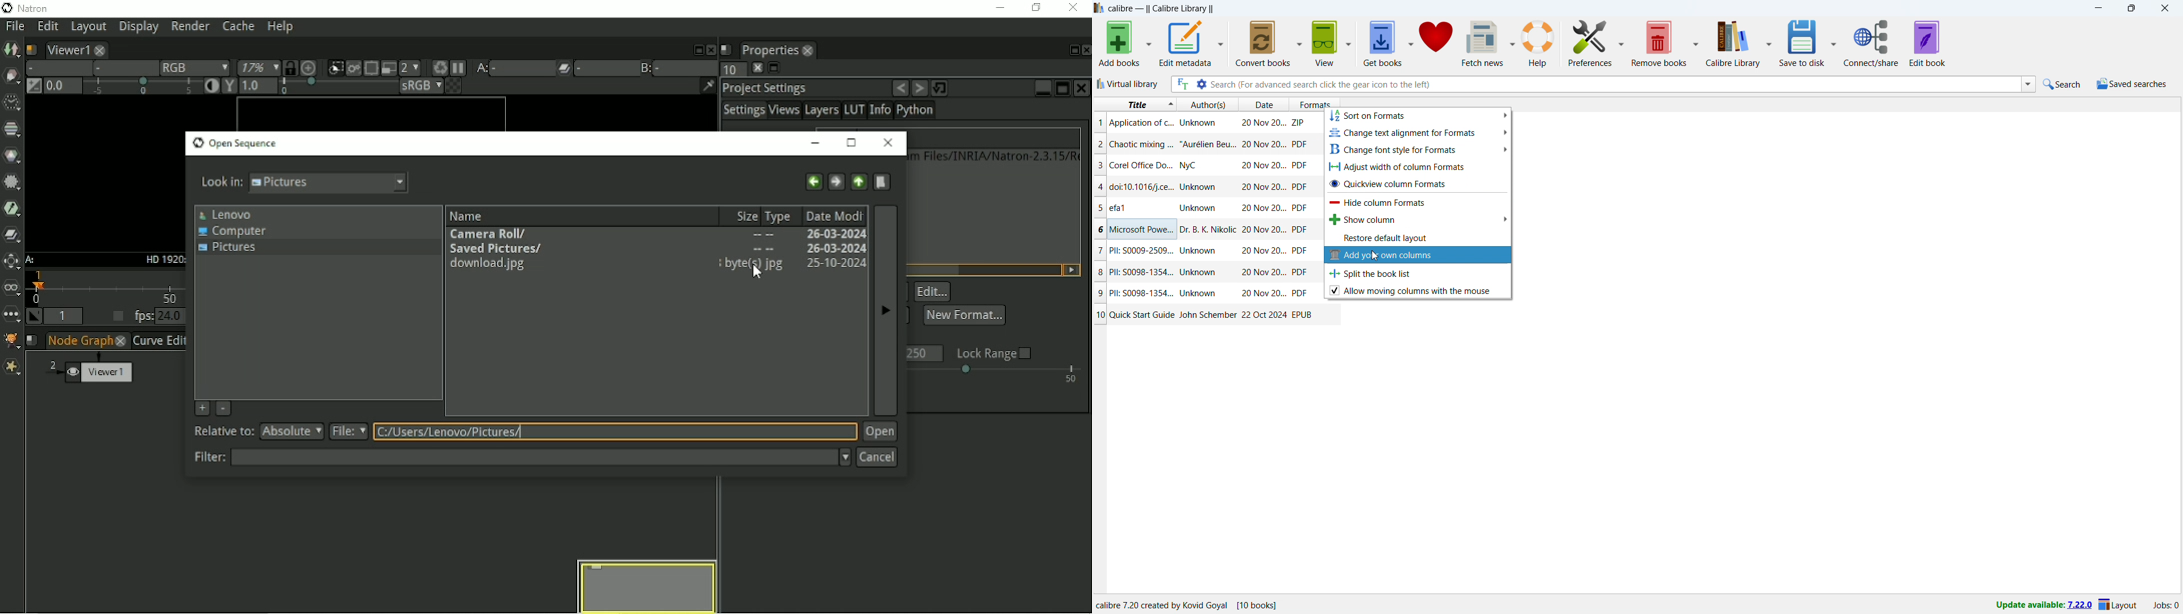 This screenshot has height=616, width=2184. I want to click on formats, so click(1314, 103).